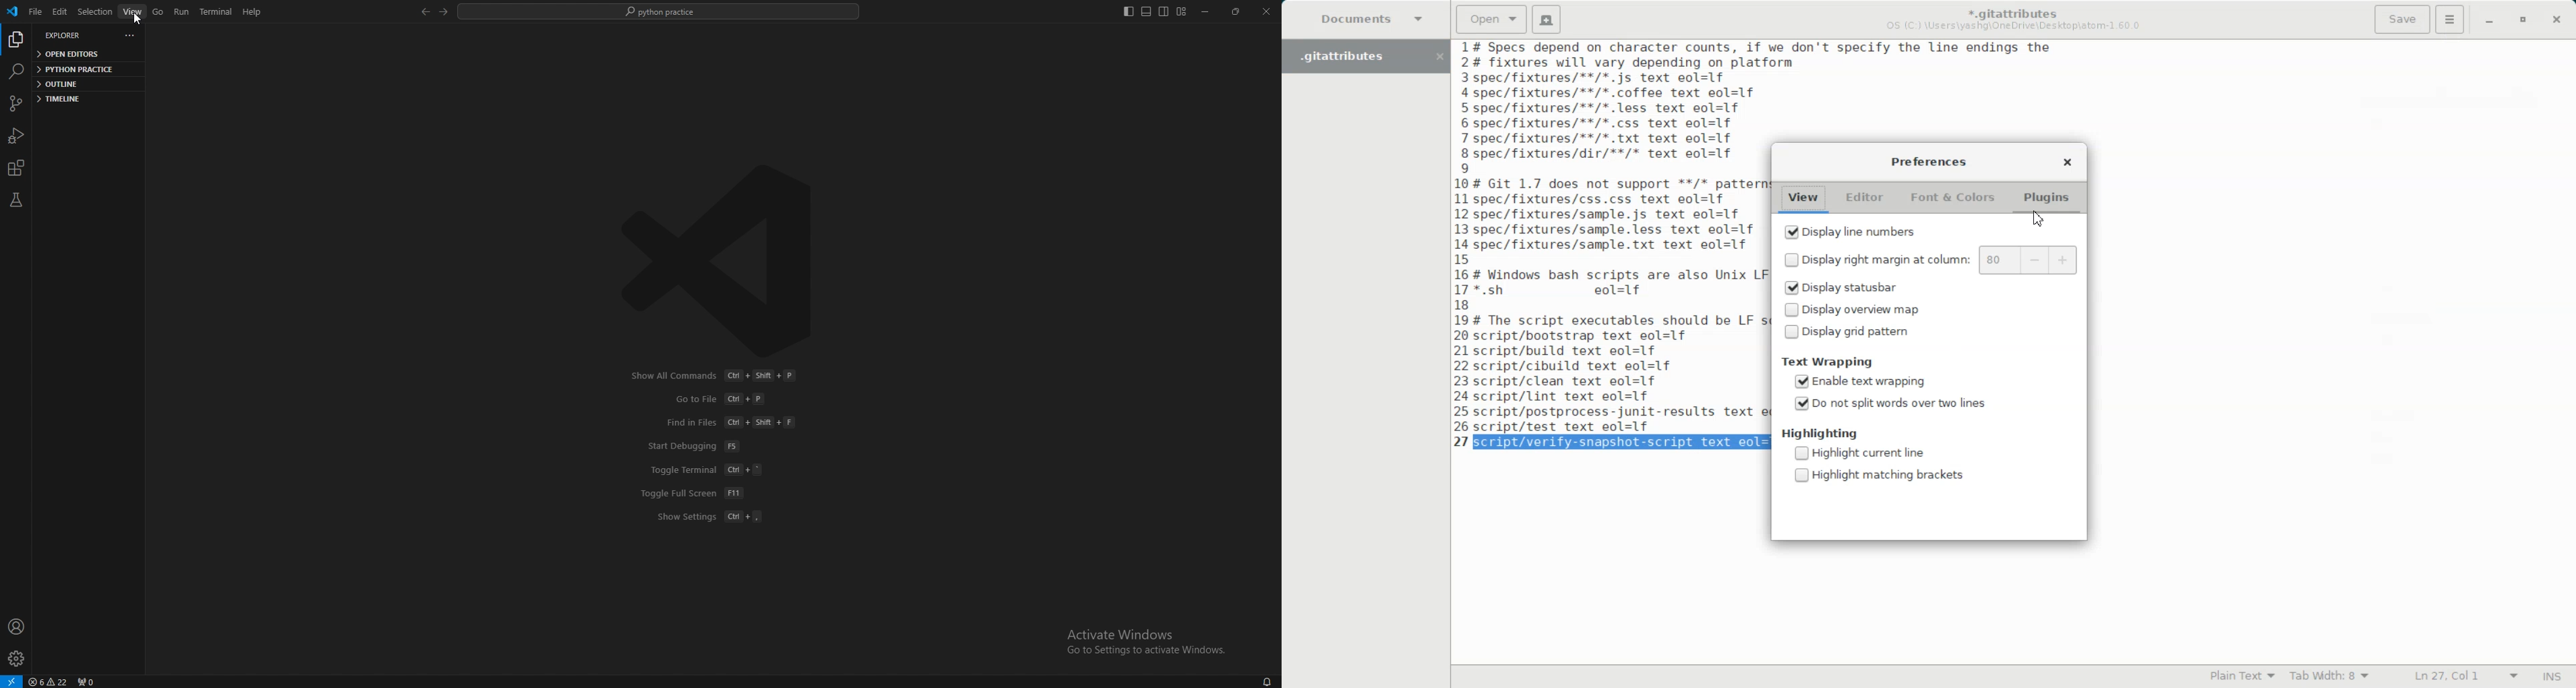 The width and height of the screenshot is (2576, 700). What do you see at coordinates (2045, 196) in the screenshot?
I see `Plugins` at bounding box center [2045, 196].